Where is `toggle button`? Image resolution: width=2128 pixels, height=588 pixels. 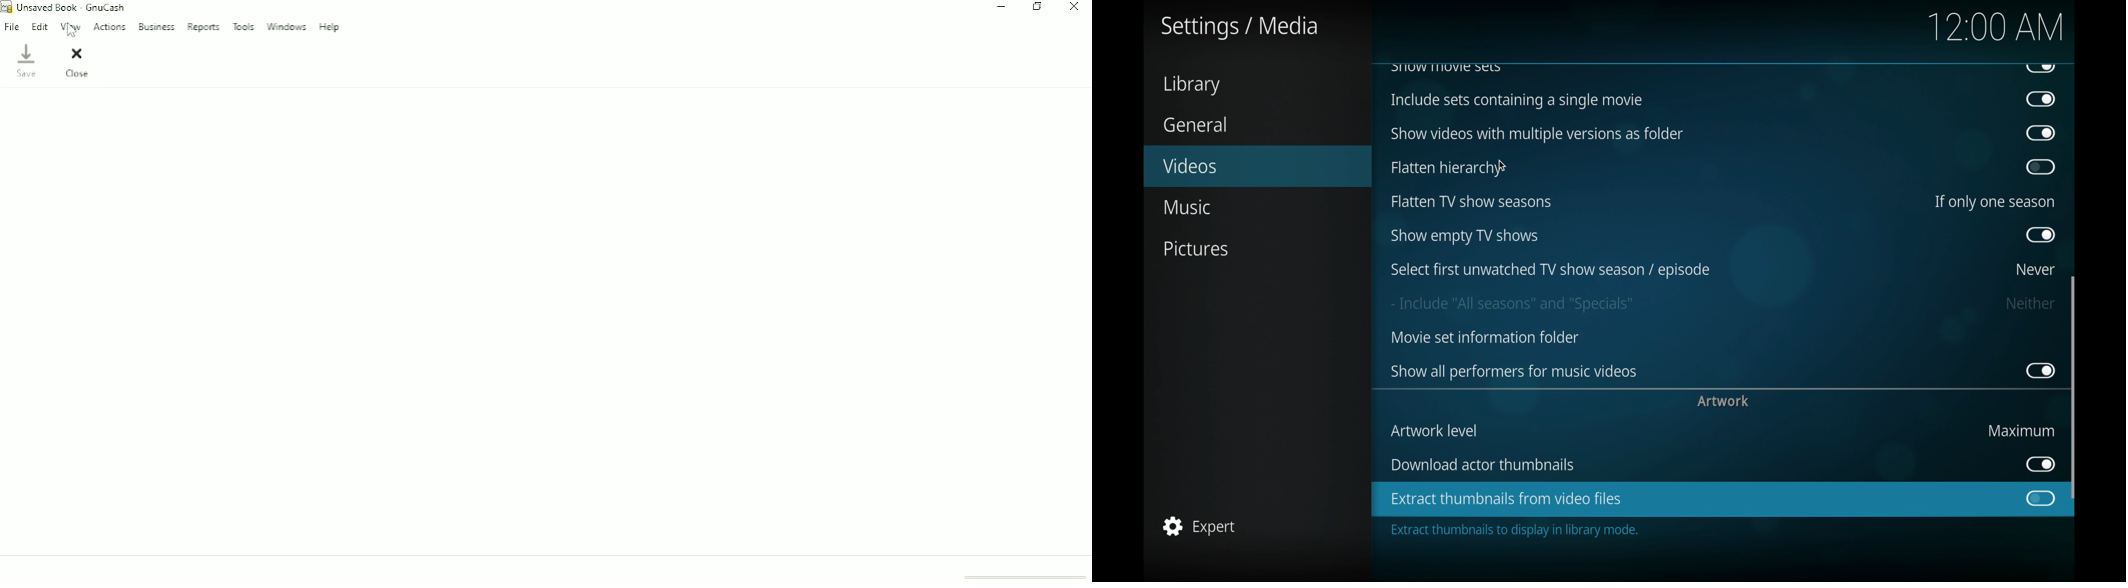
toggle button is located at coordinates (2042, 167).